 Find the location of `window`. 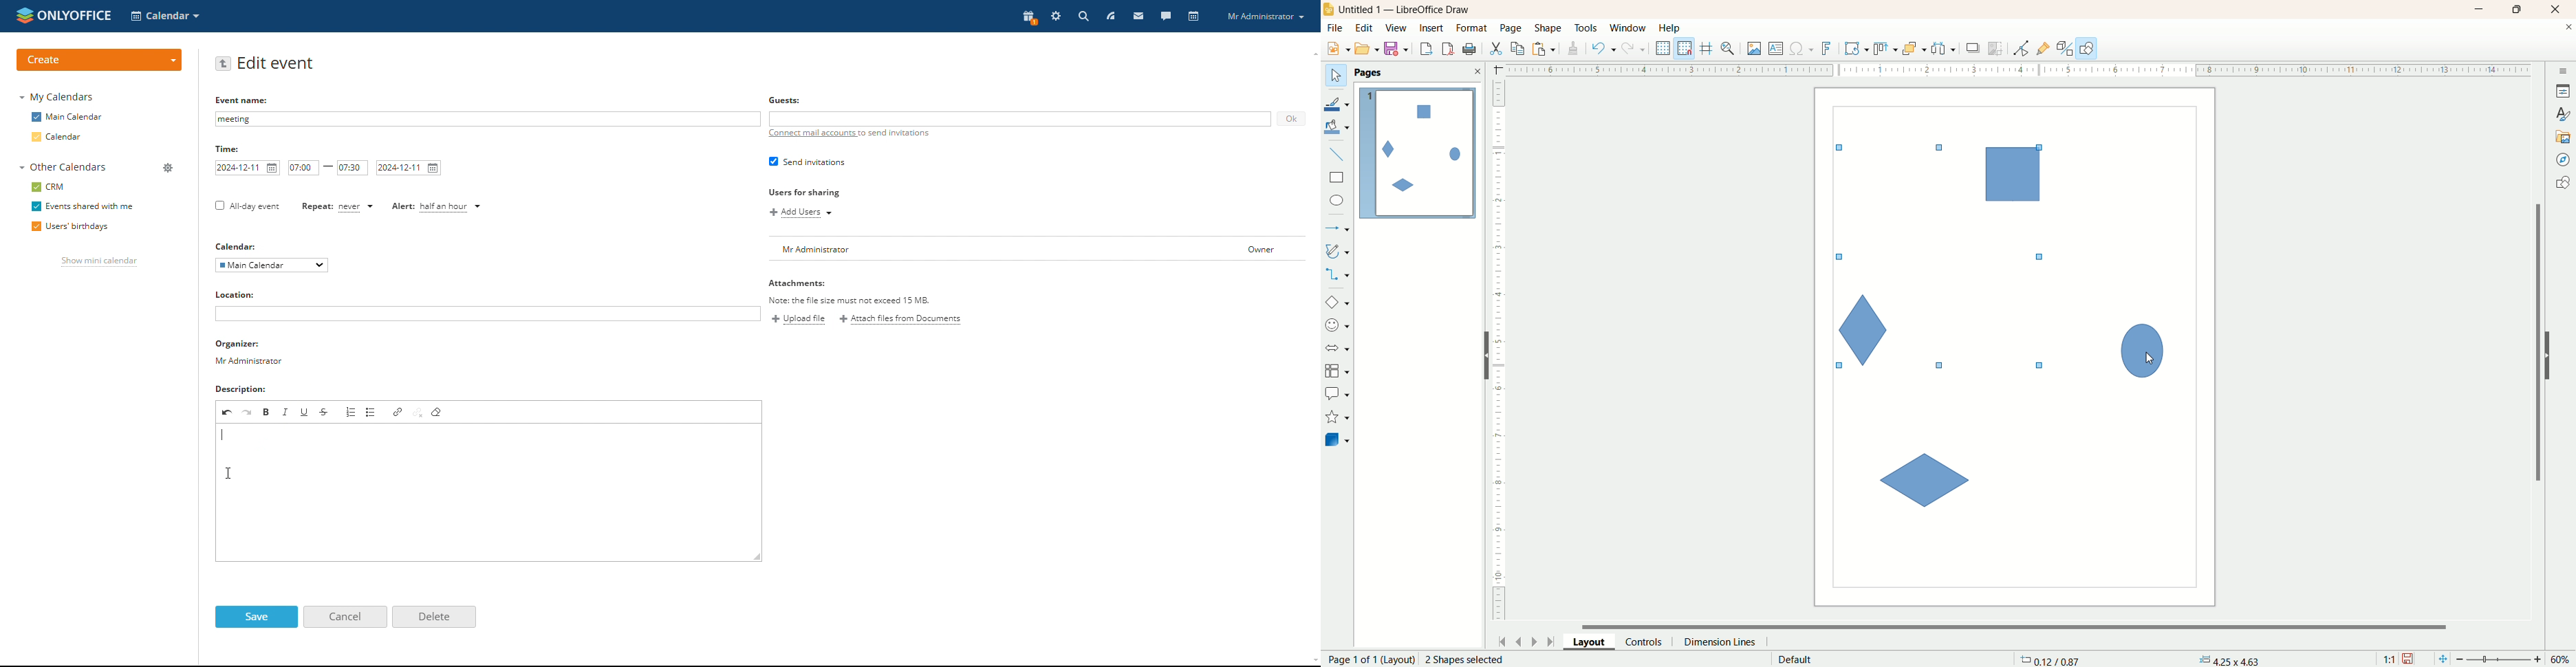

window is located at coordinates (1631, 29).